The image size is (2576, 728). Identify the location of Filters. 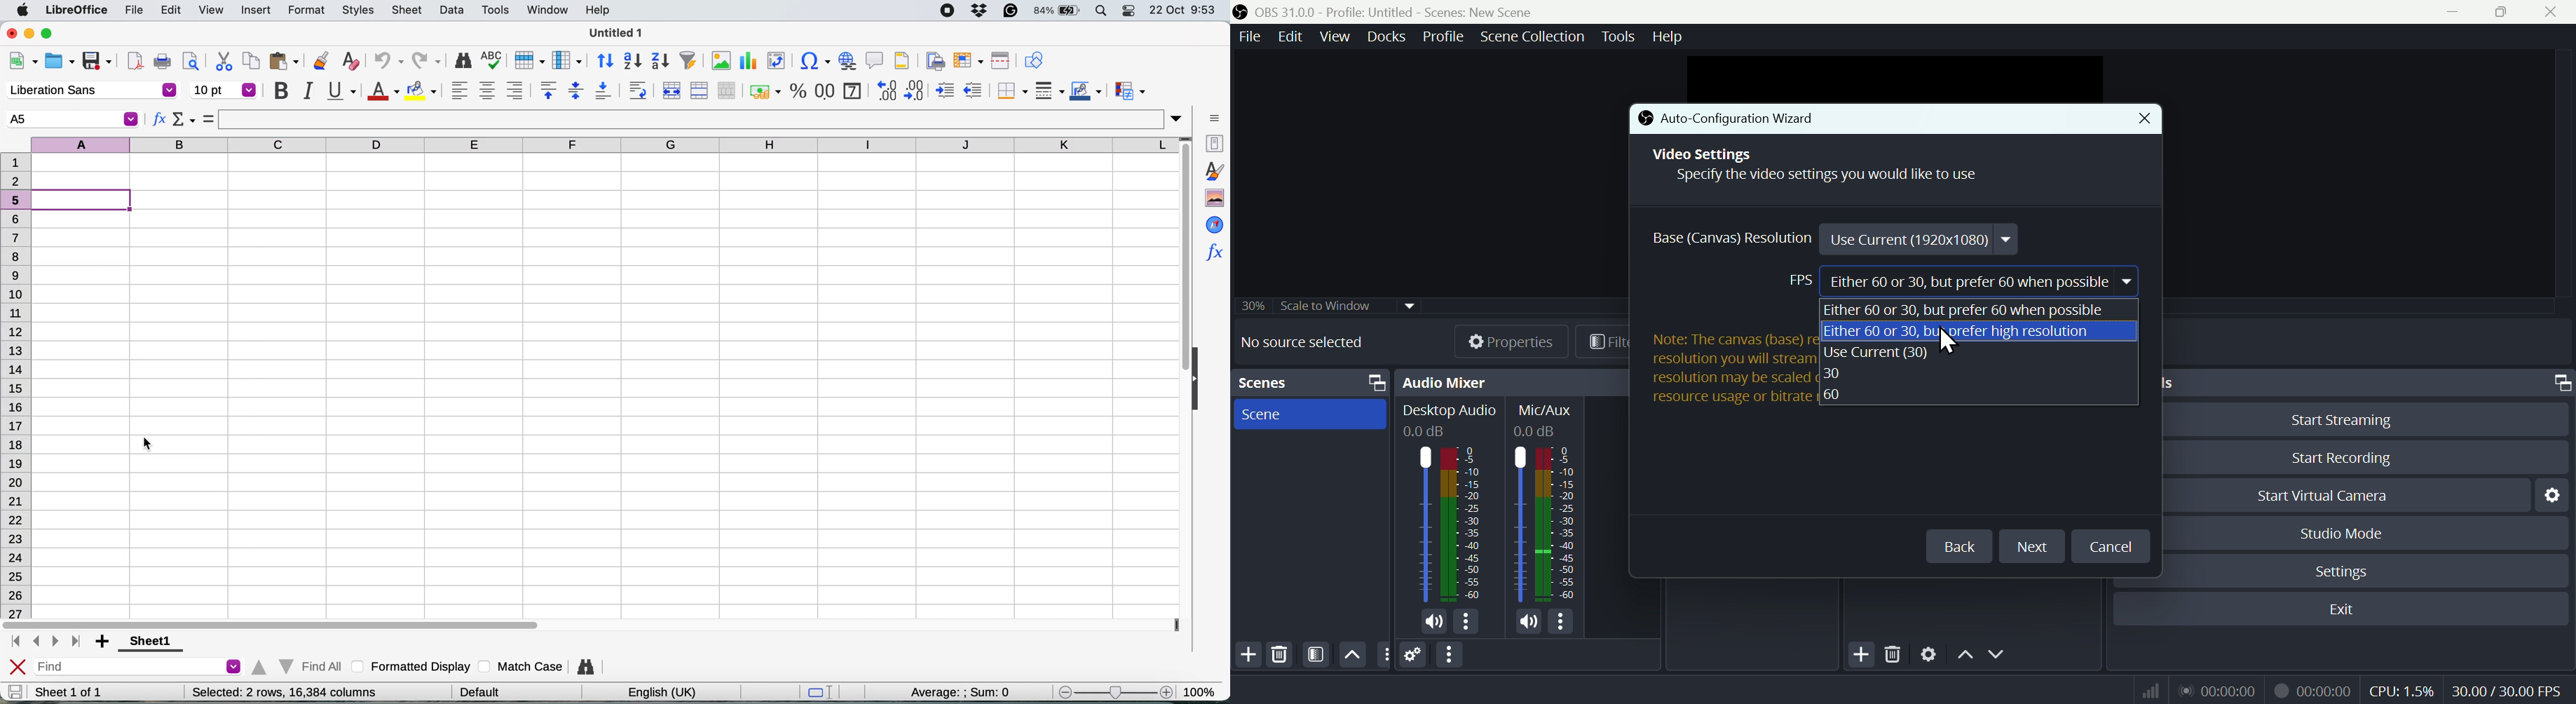
(1314, 655).